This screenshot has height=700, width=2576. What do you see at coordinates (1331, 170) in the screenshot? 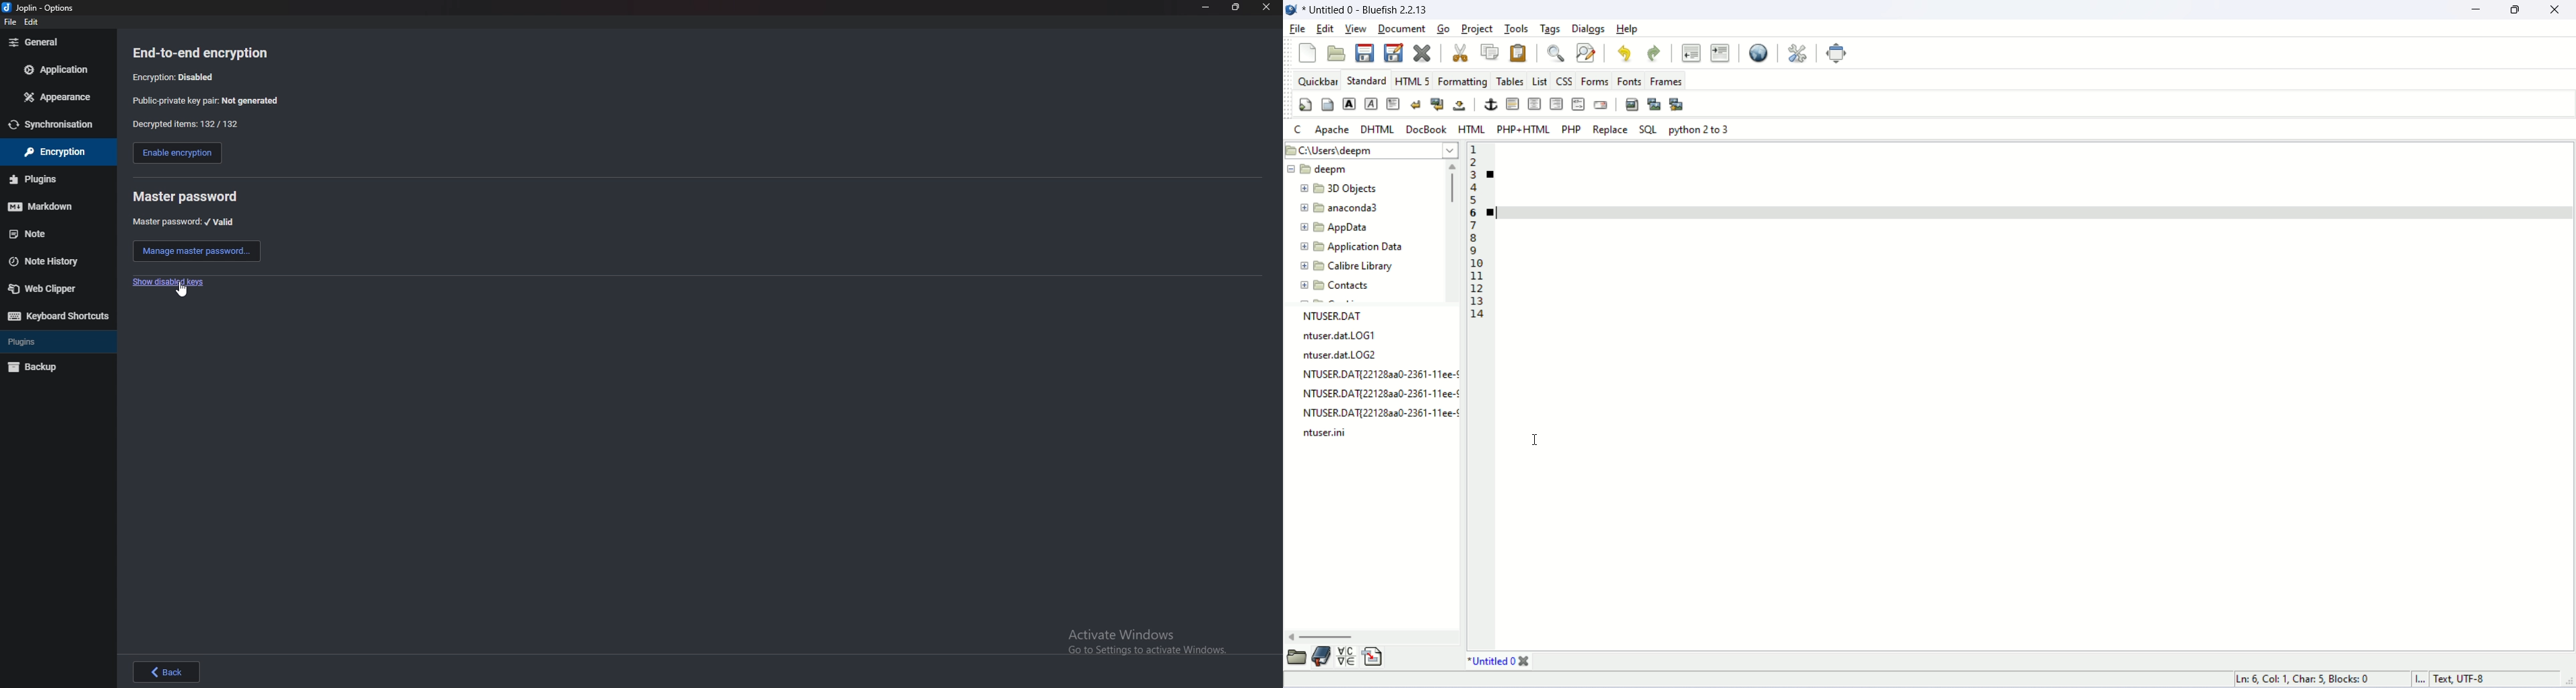
I see `folder name` at bounding box center [1331, 170].